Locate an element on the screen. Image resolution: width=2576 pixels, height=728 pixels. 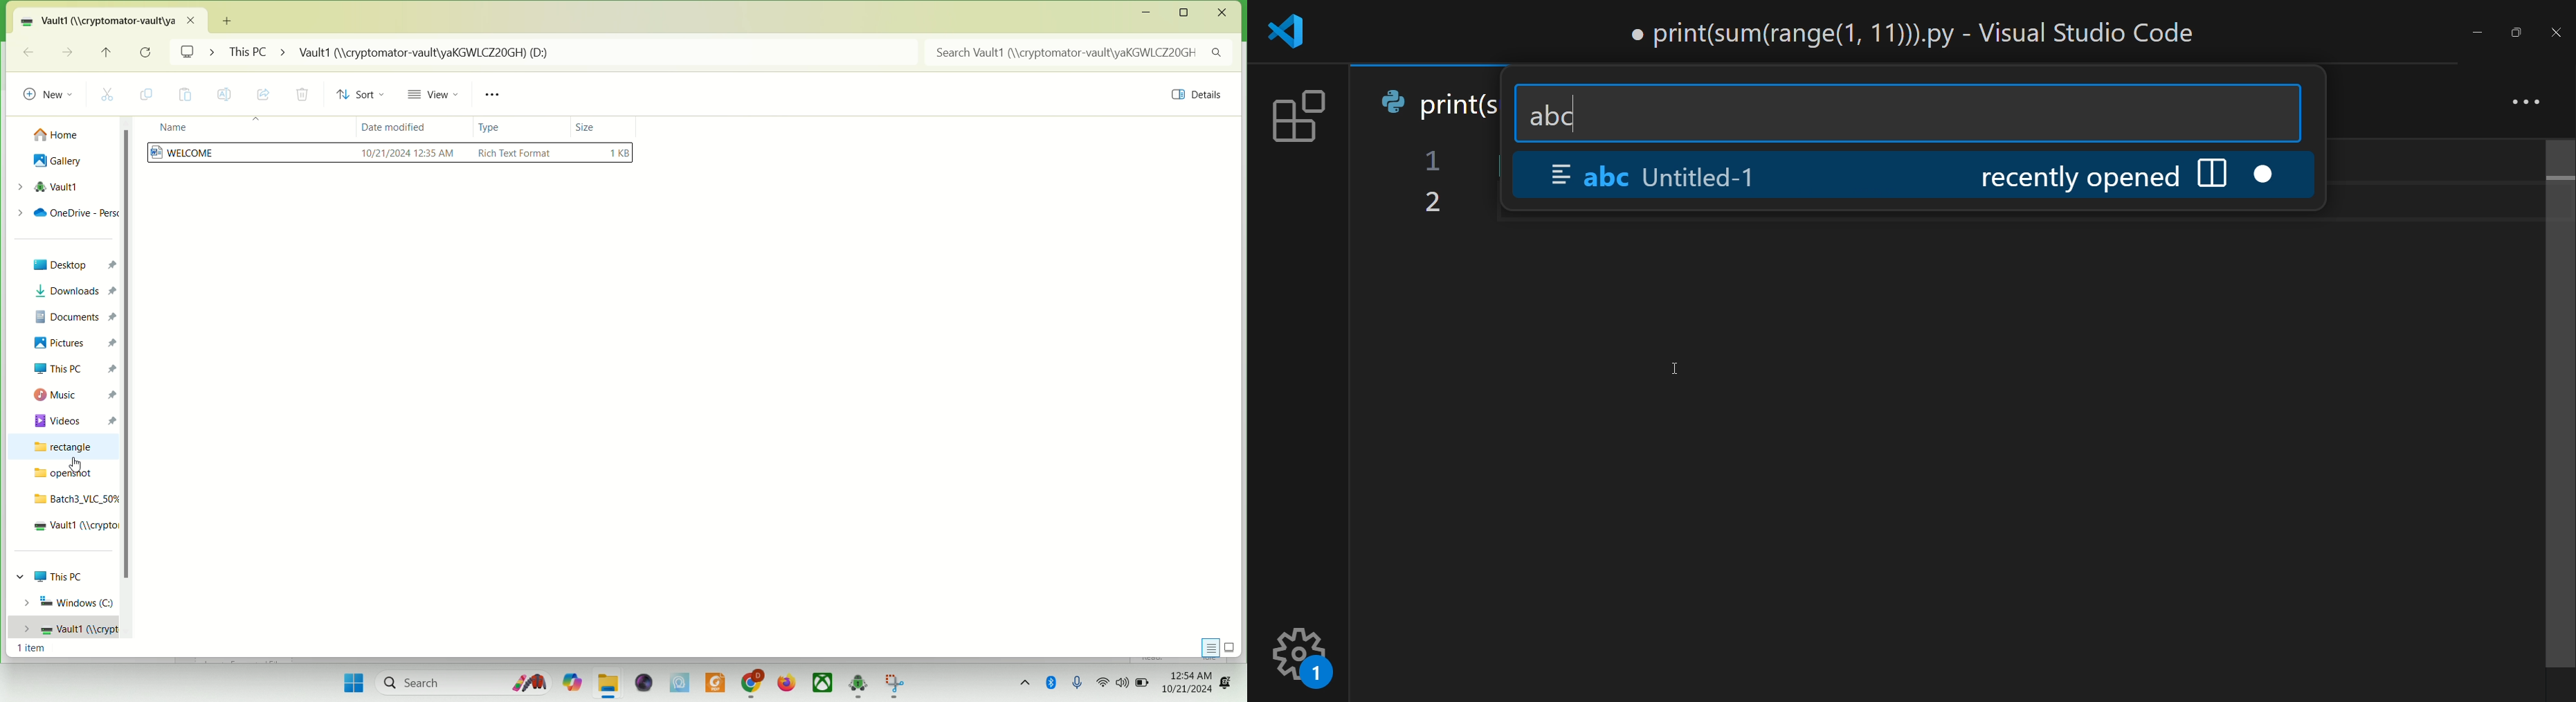
Cursor is located at coordinates (1680, 366).